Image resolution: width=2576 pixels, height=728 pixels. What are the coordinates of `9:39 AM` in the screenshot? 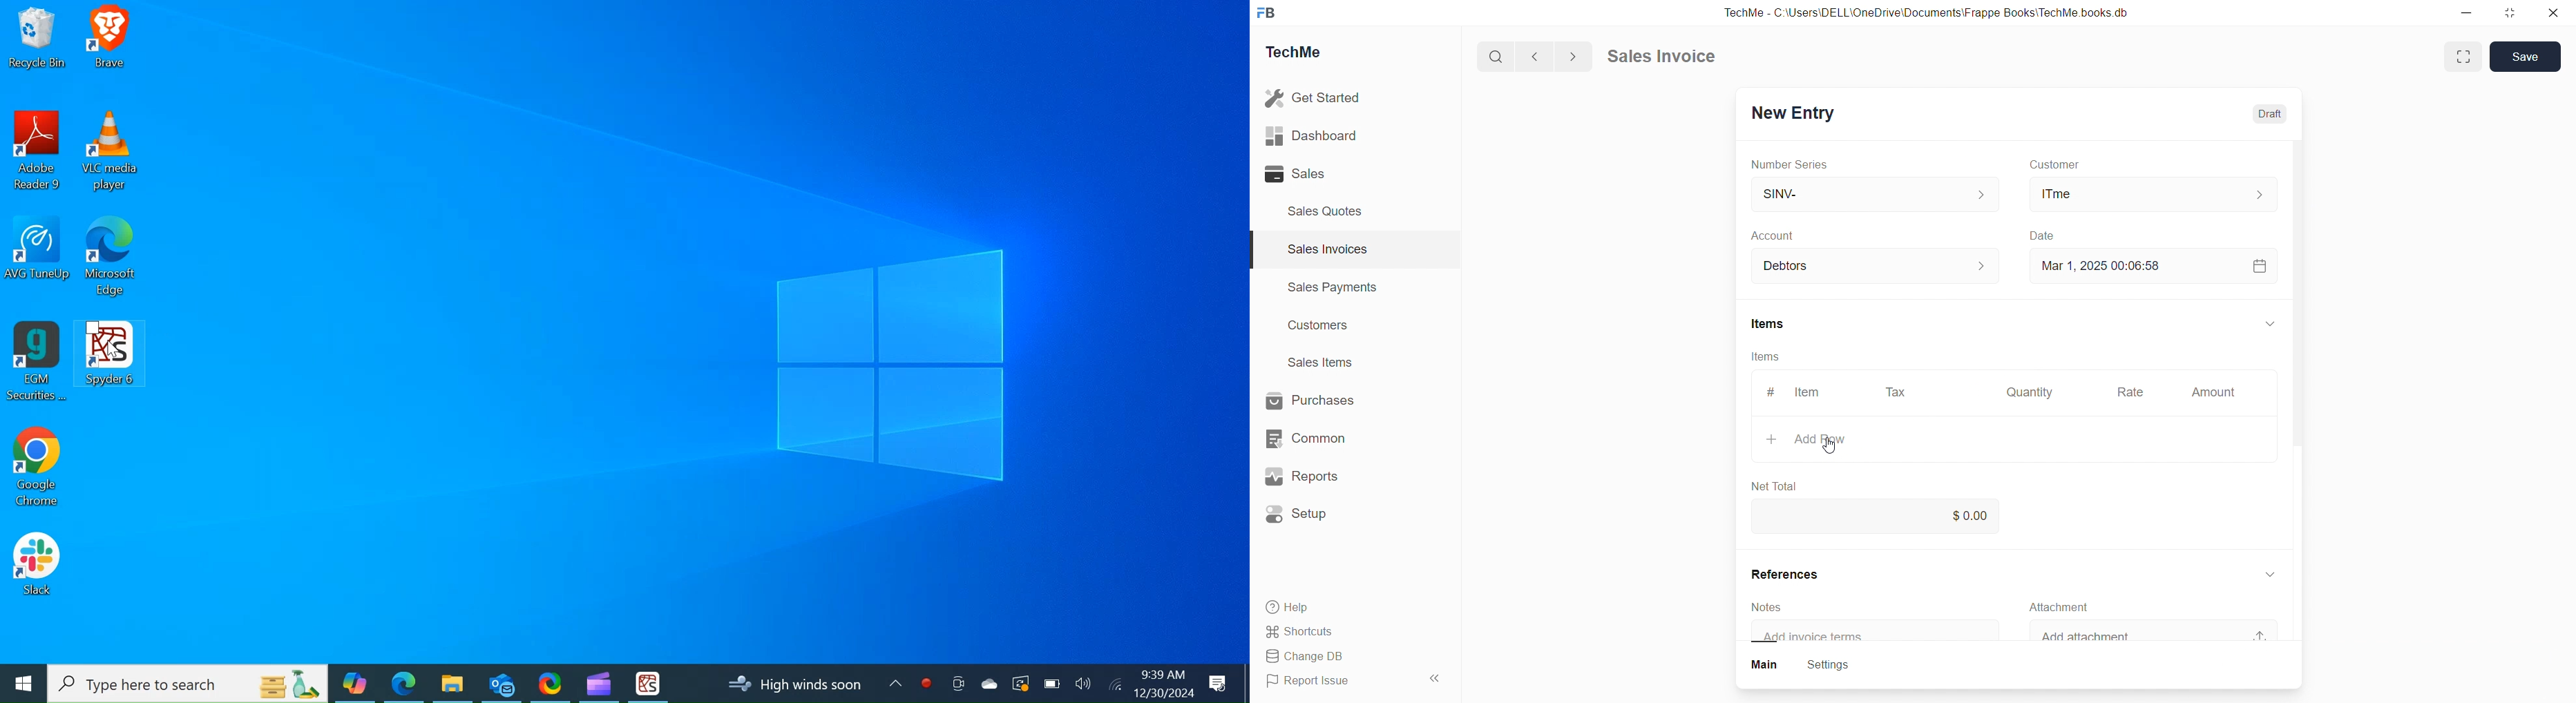 It's located at (1162, 674).